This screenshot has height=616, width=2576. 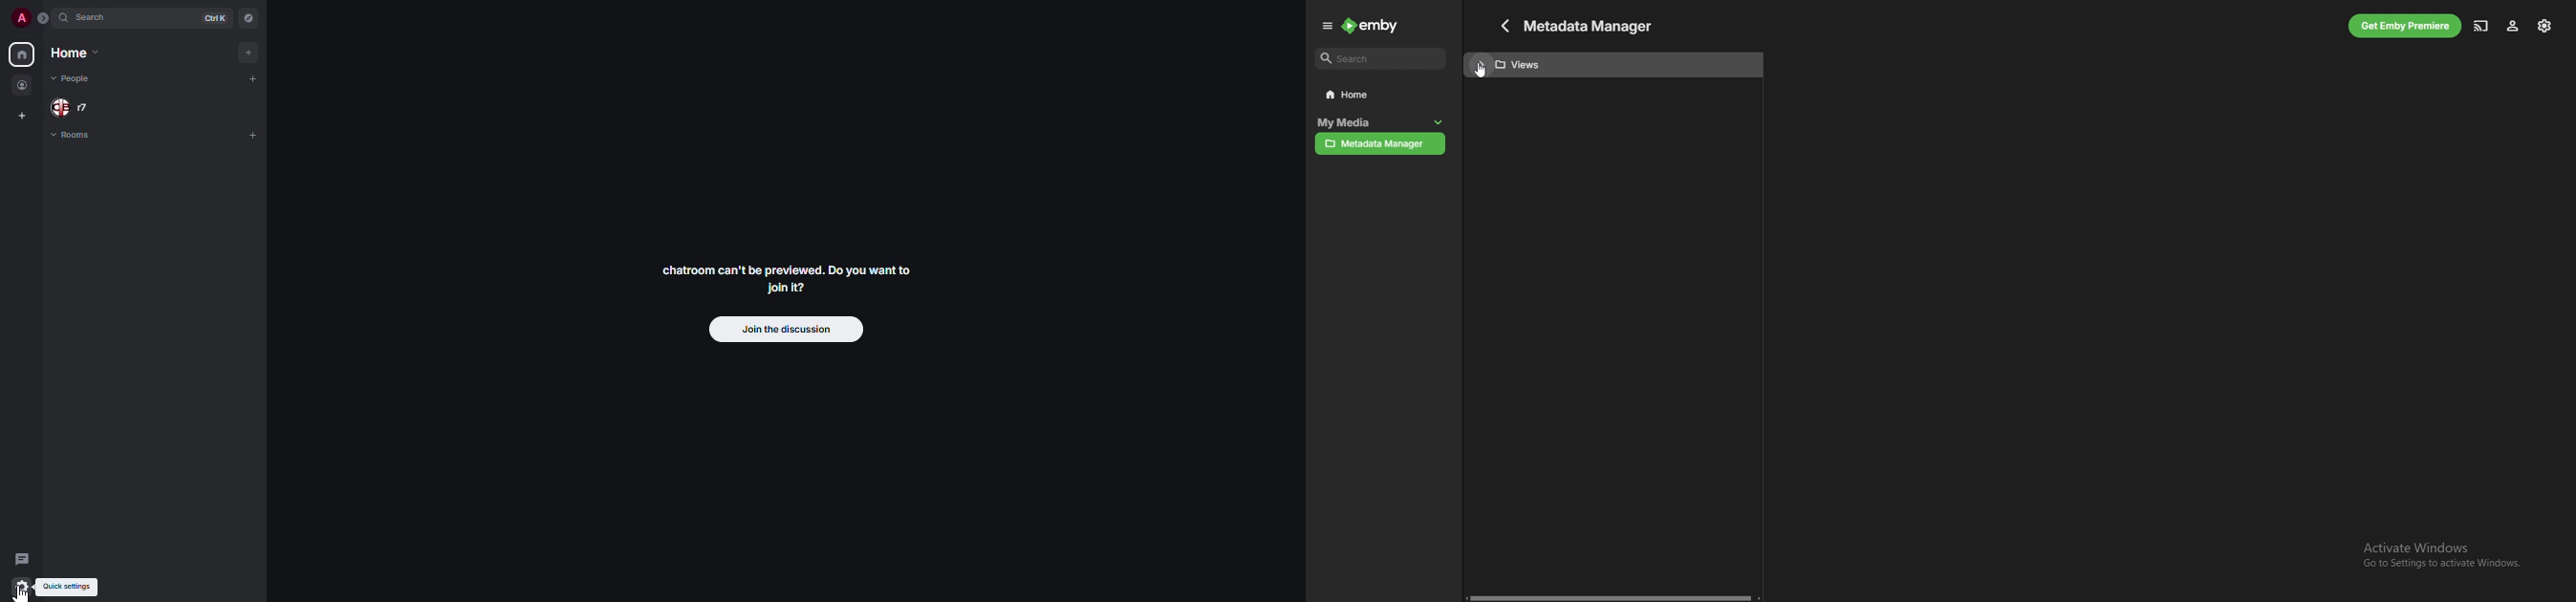 I want to click on rooms, so click(x=73, y=137).